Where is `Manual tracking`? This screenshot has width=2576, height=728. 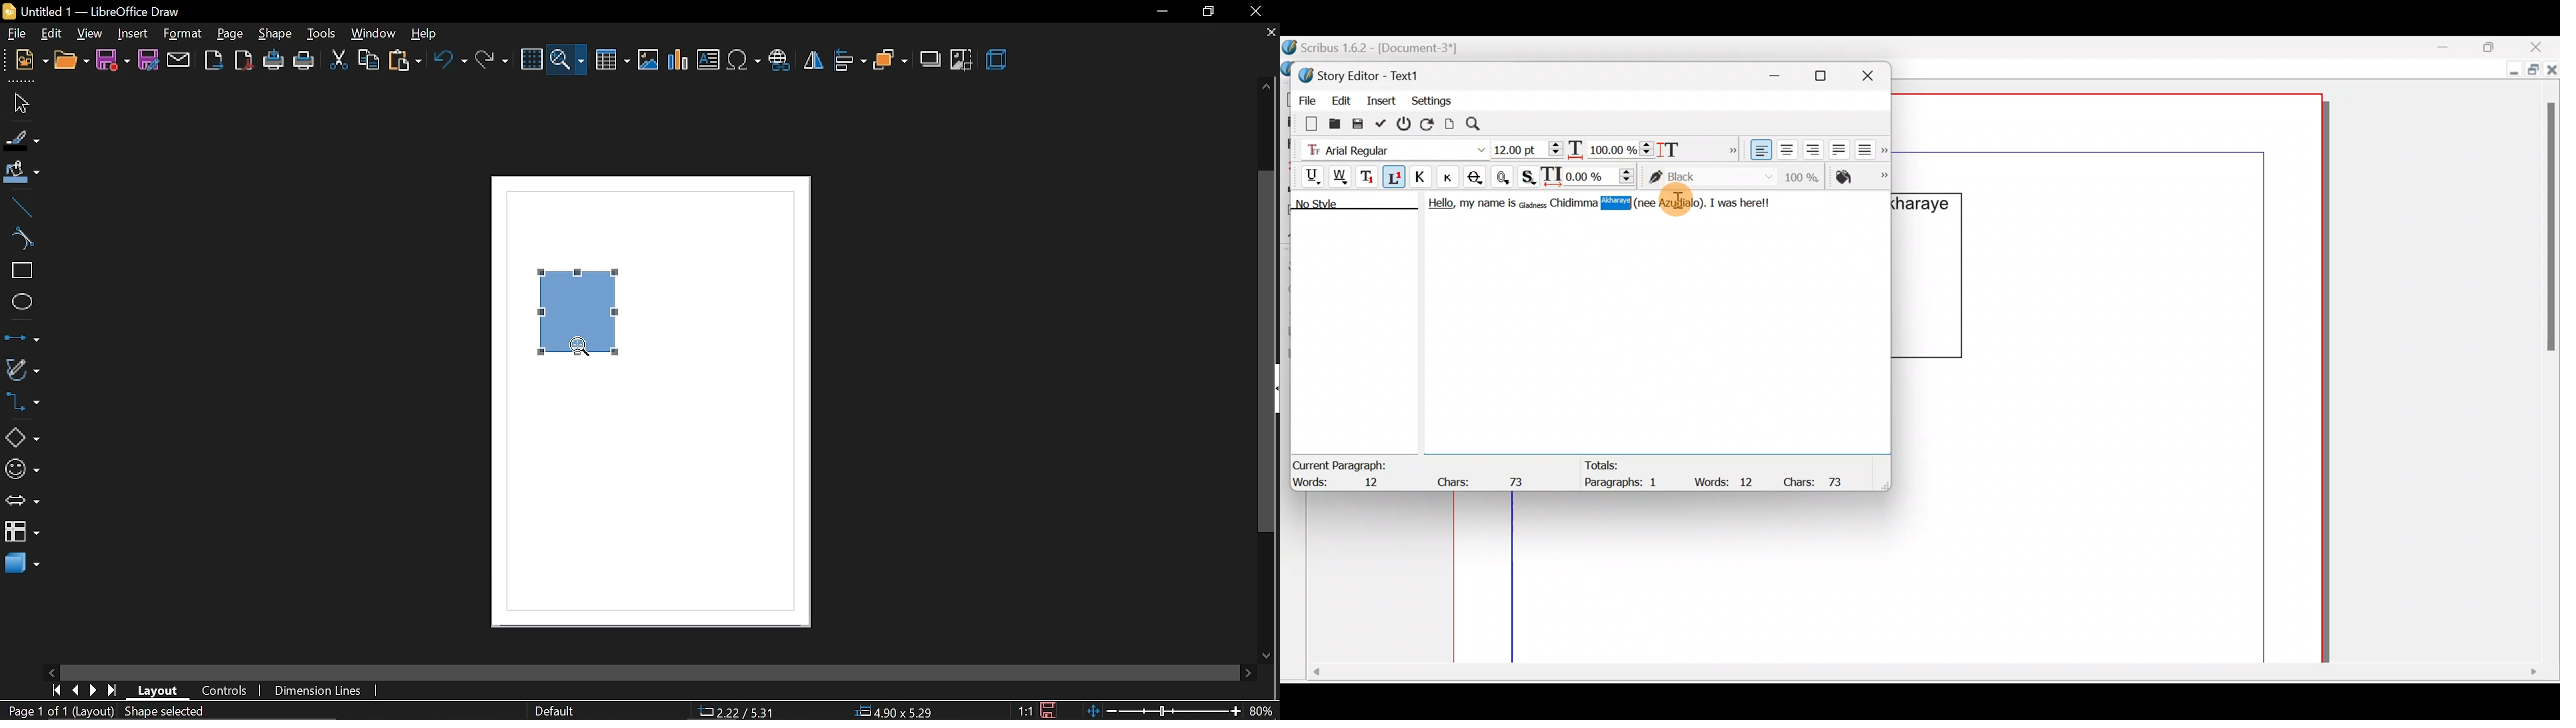
Manual tracking is located at coordinates (1591, 175).